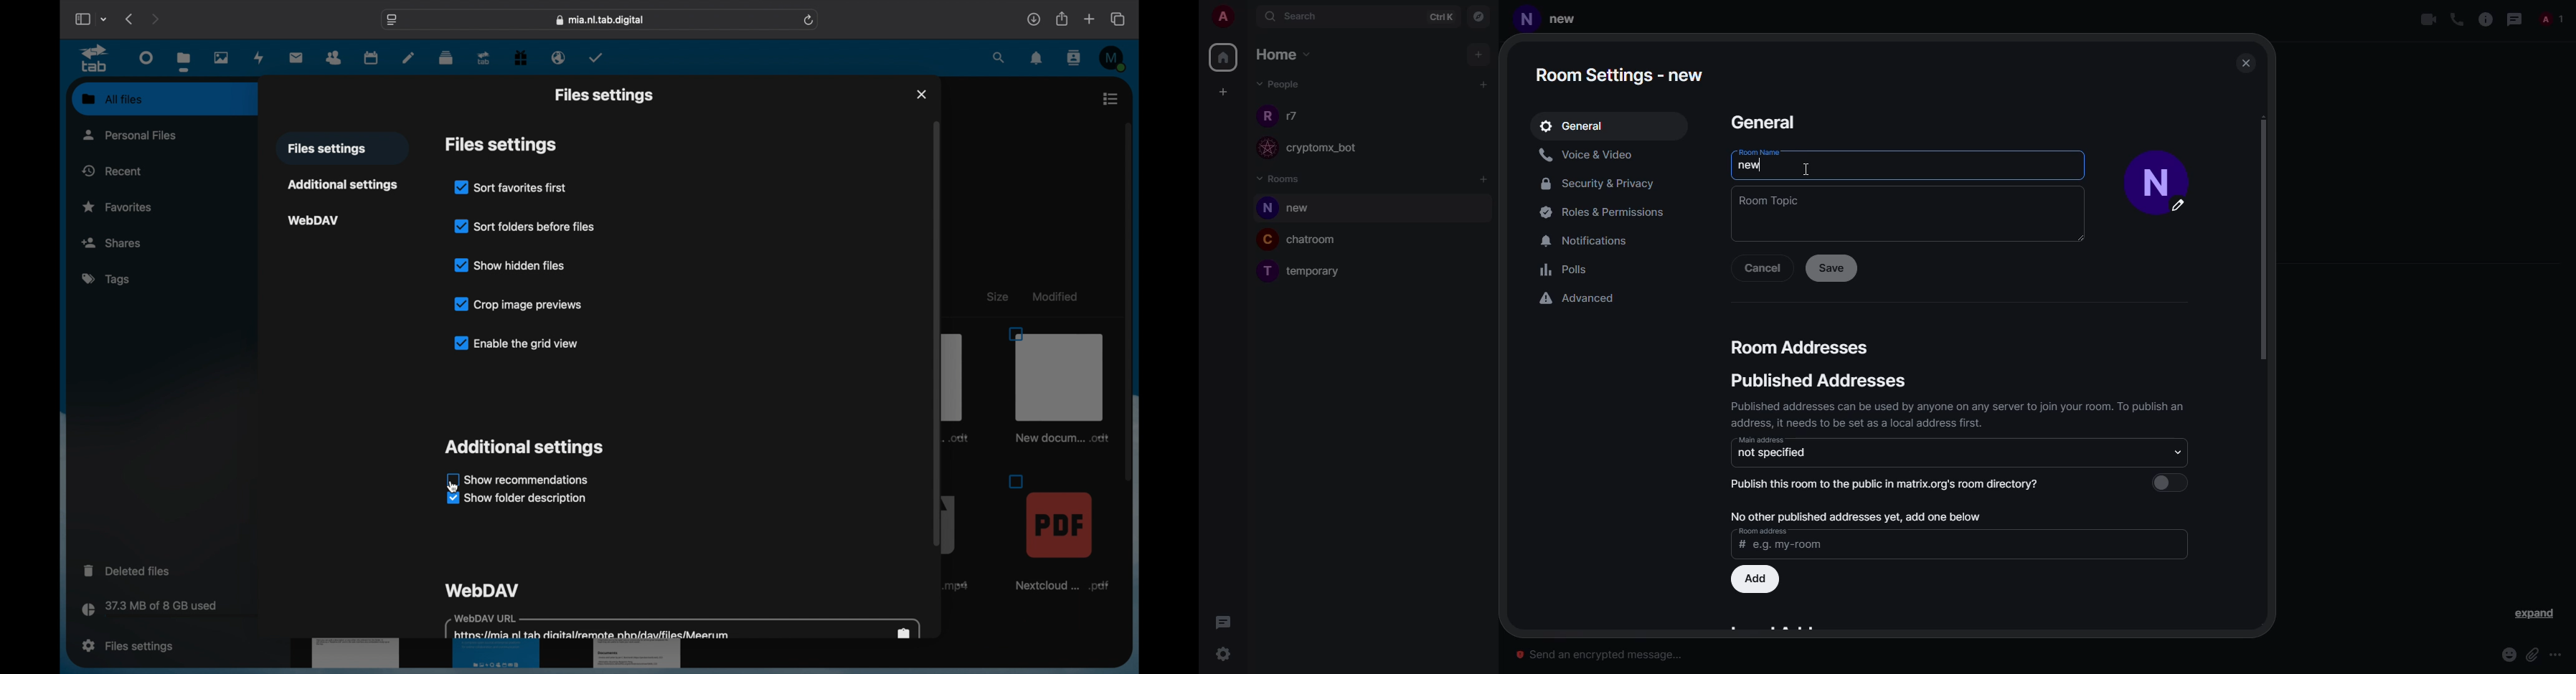  Describe the element at coordinates (2515, 19) in the screenshot. I see `threads` at that location.